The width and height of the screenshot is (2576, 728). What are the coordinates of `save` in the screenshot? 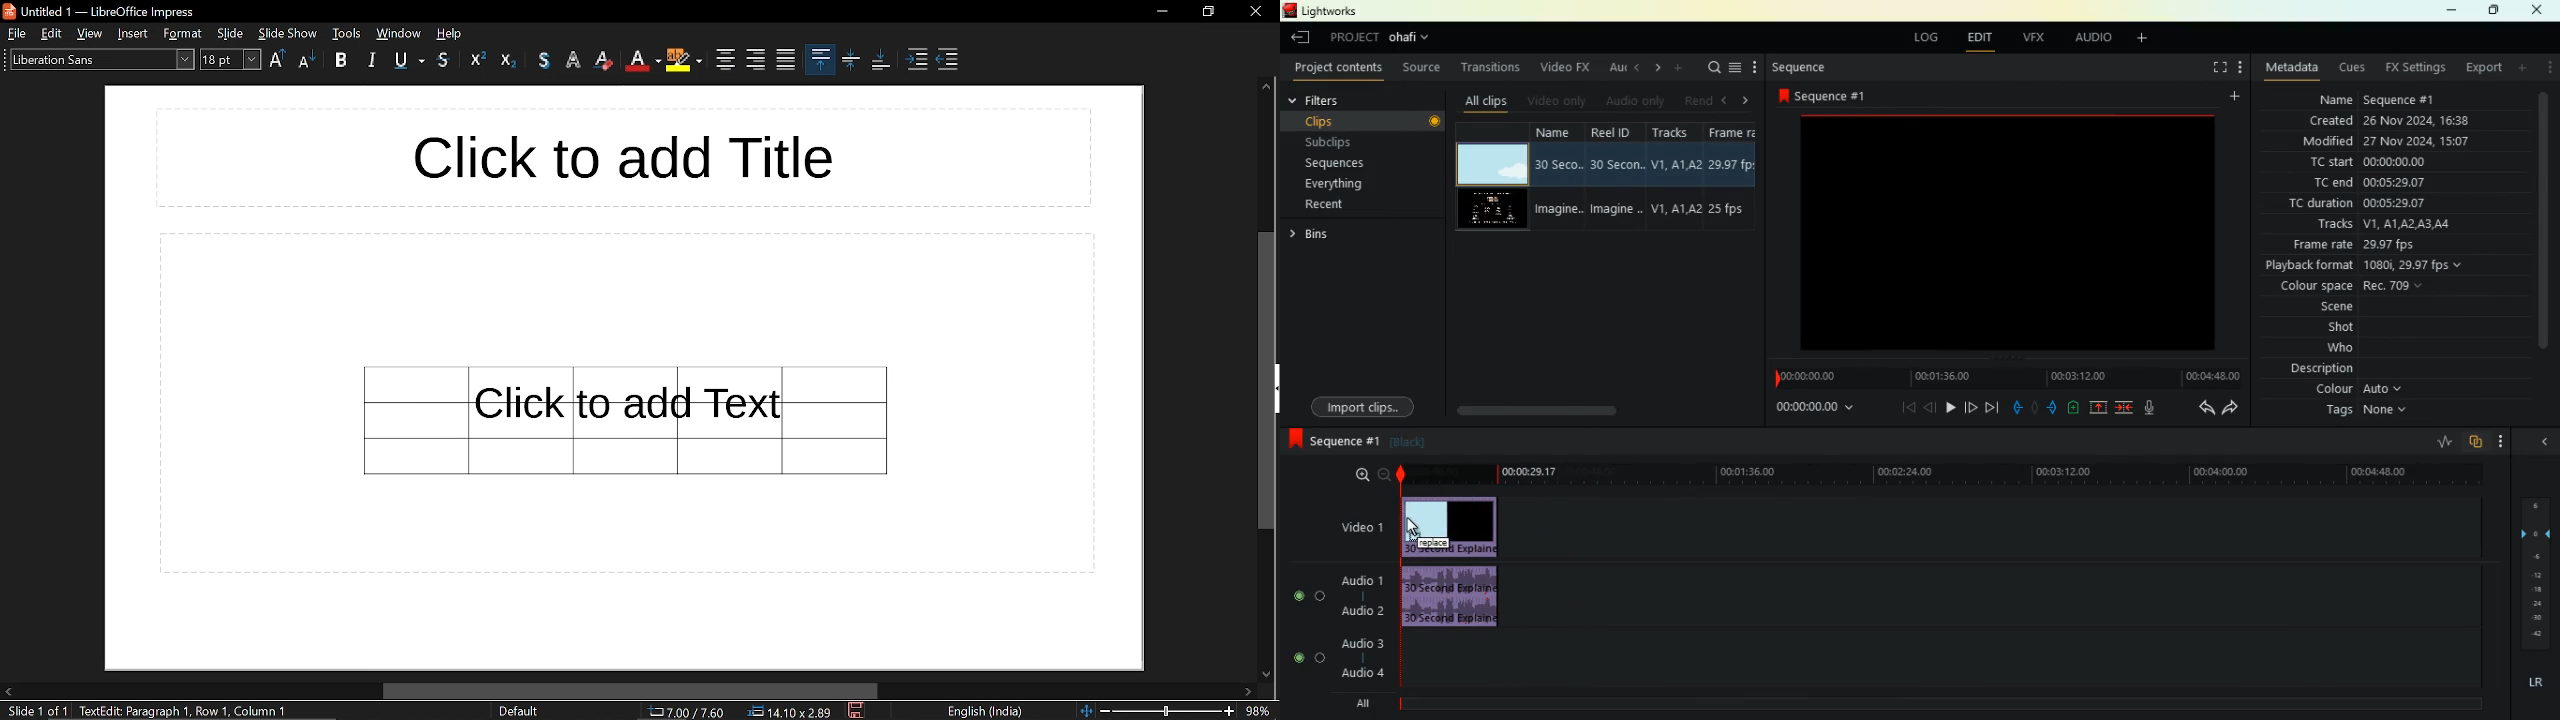 It's located at (858, 711).